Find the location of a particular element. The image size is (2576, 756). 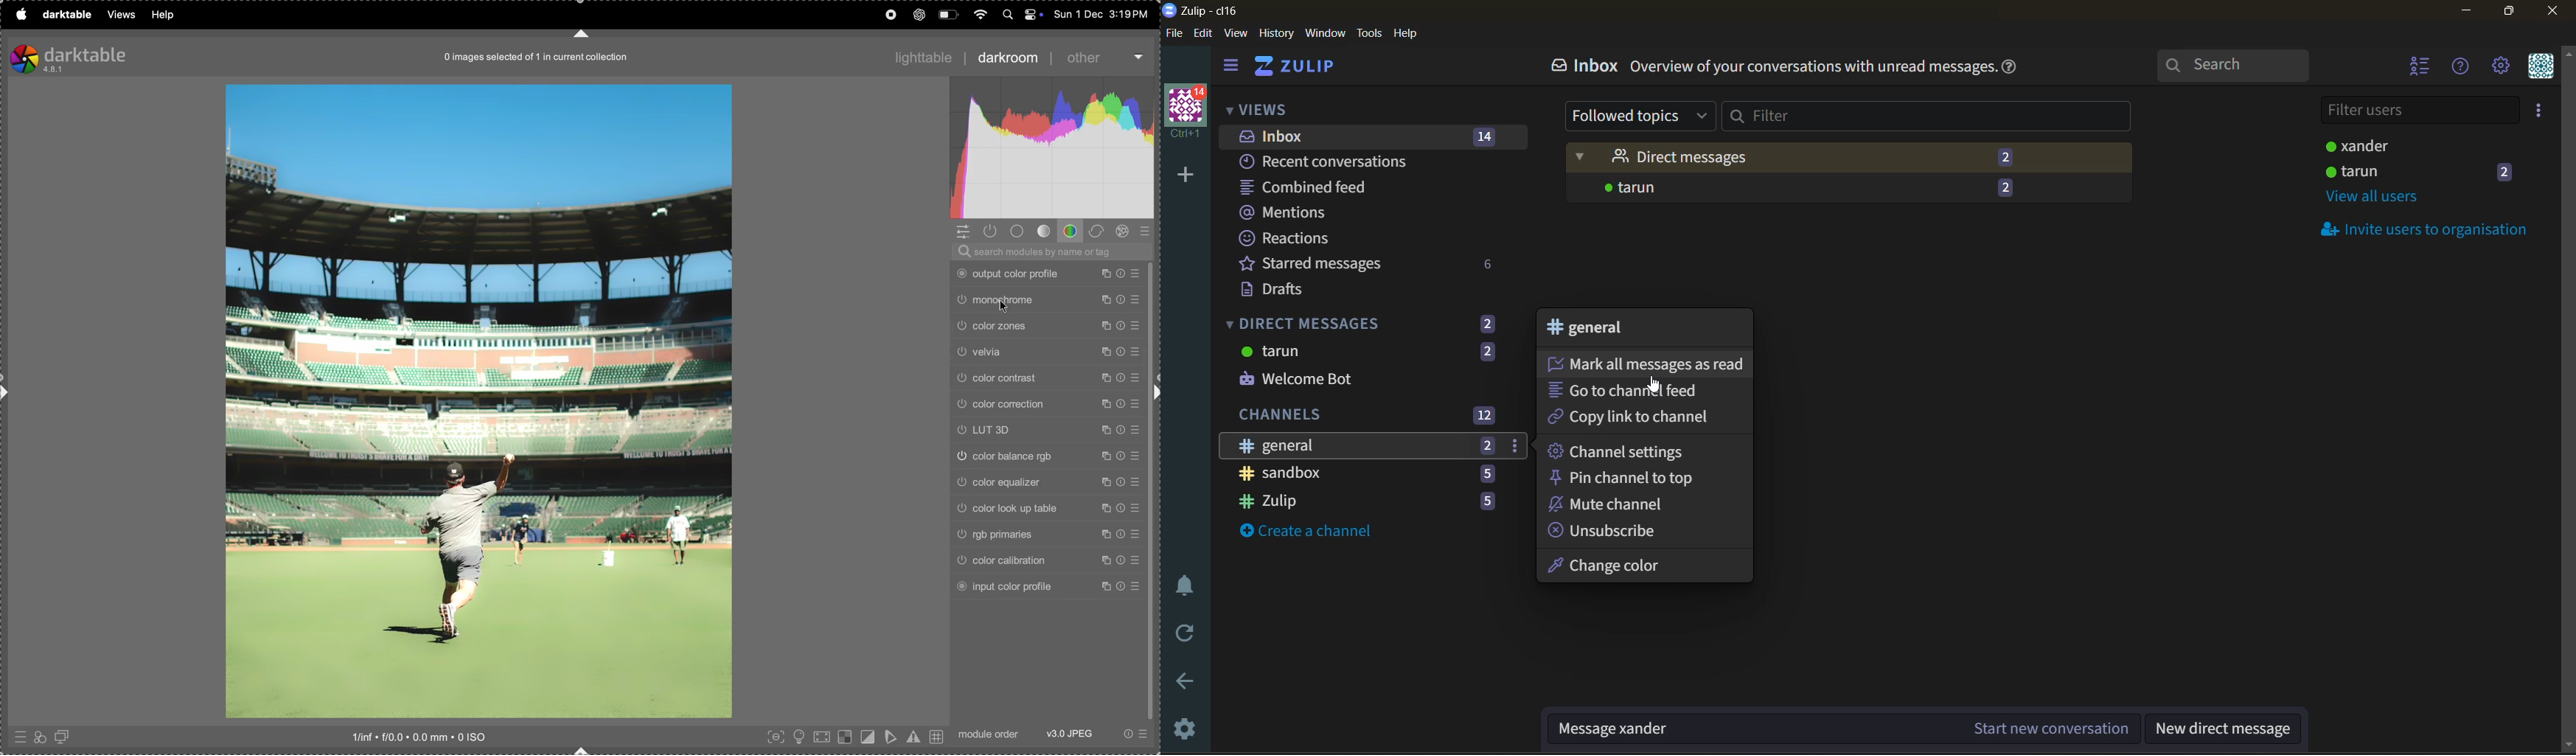

add organisation is located at coordinates (1186, 176).